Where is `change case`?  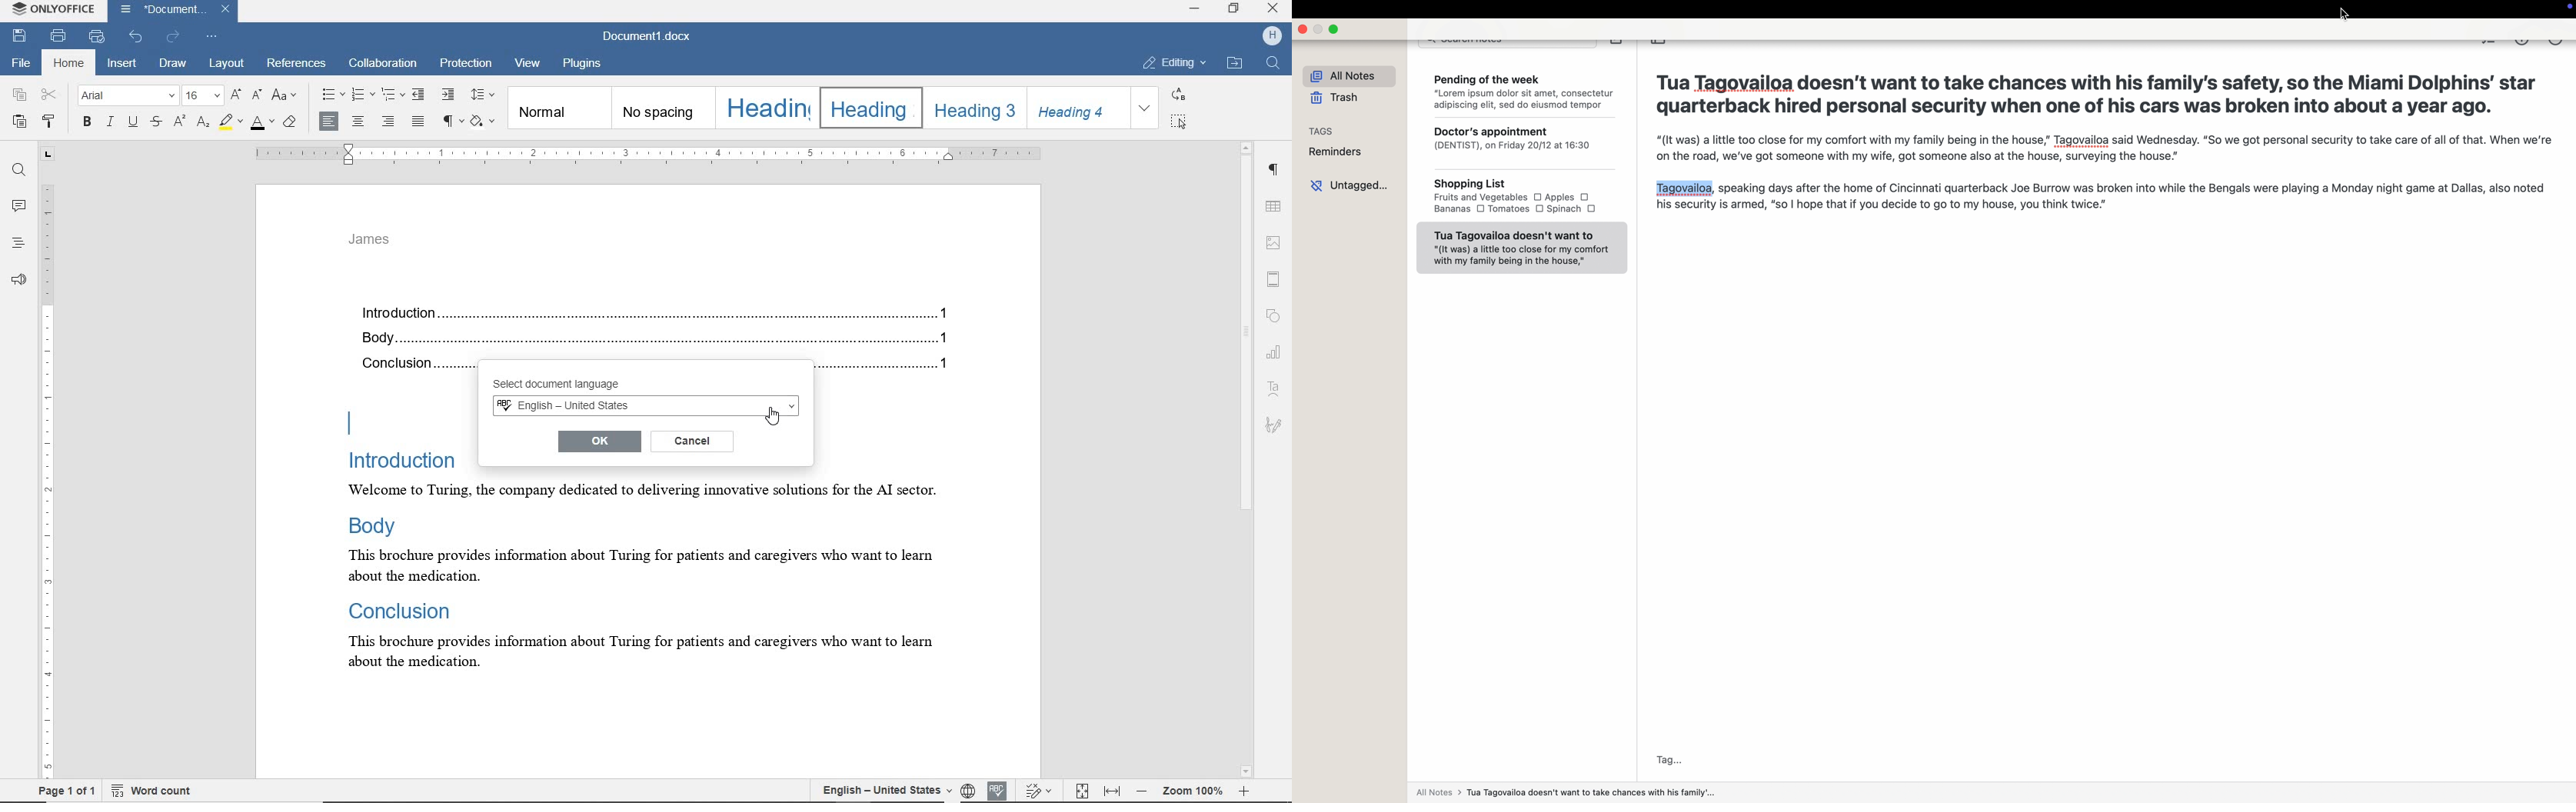 change case is located at coordinates (287, 96).